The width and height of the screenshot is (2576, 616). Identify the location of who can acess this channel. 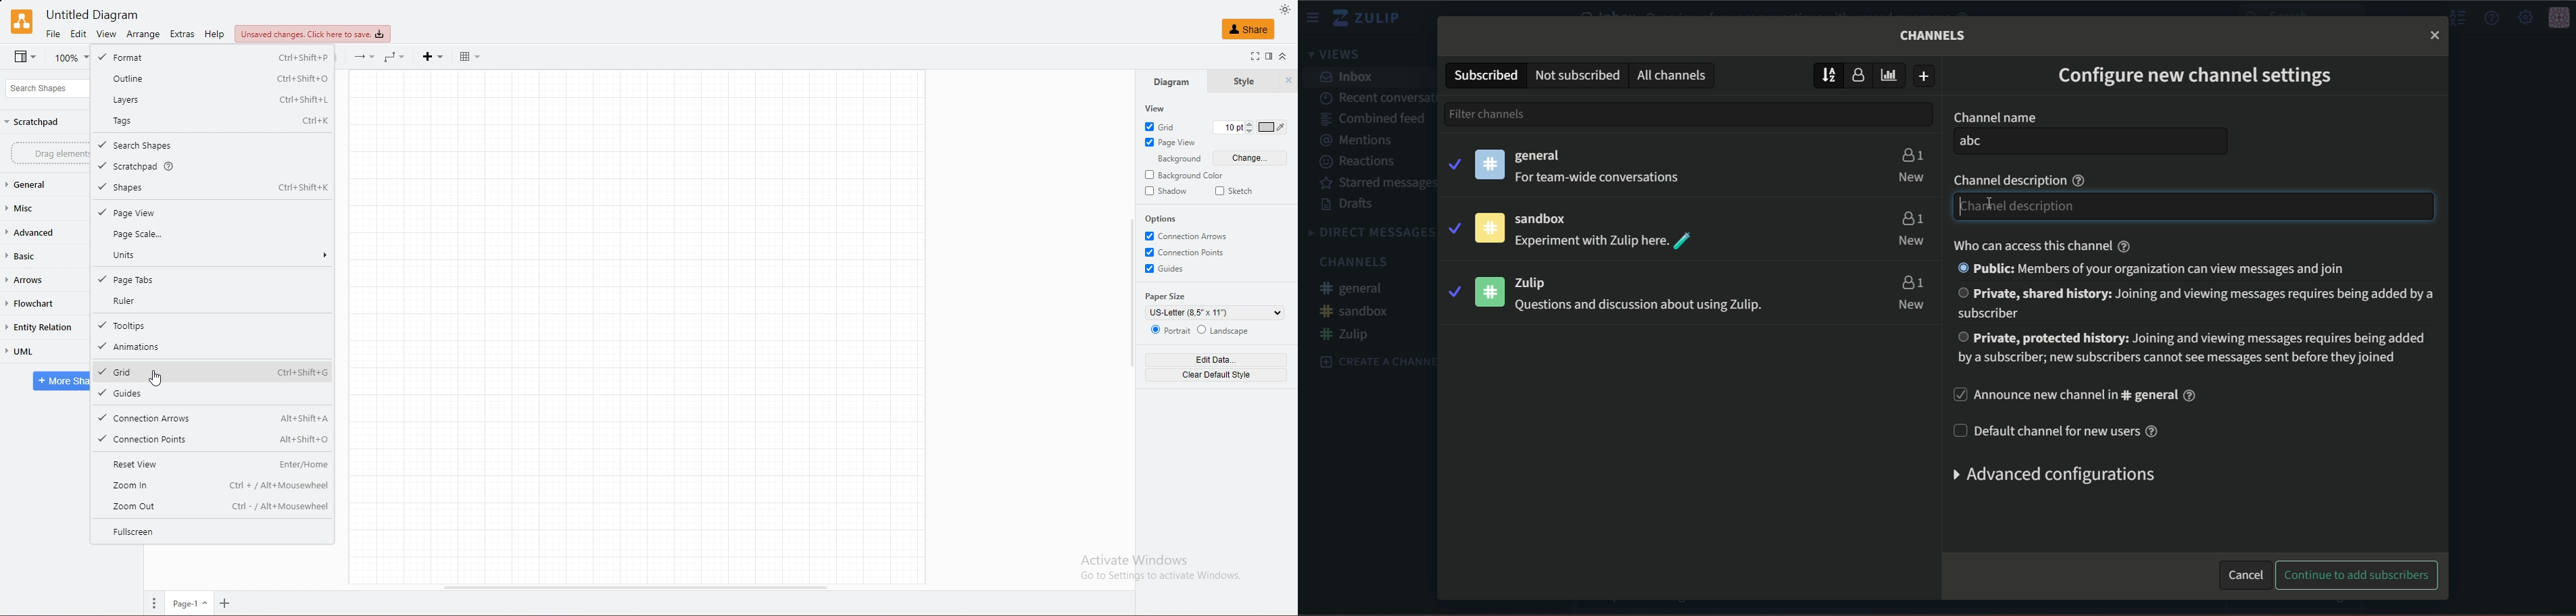
(2037, 245).